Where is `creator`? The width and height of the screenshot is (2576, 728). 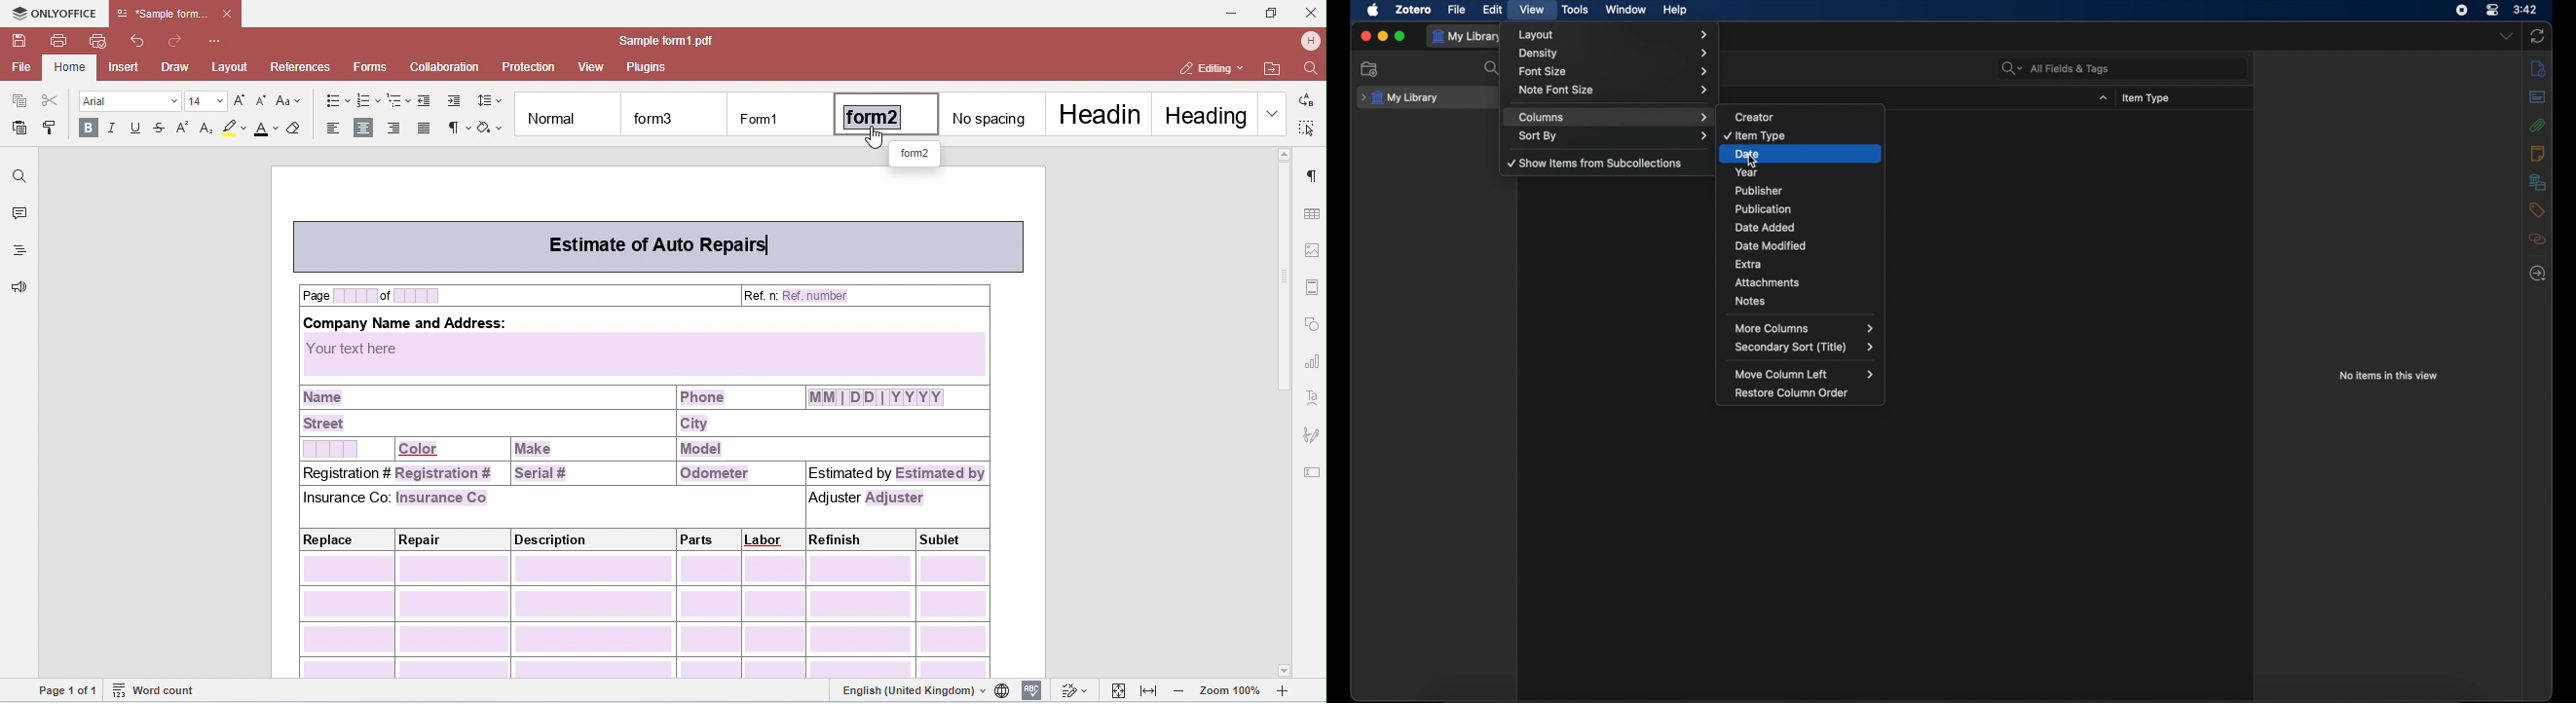
creator is located at coordinates (1787, 115).